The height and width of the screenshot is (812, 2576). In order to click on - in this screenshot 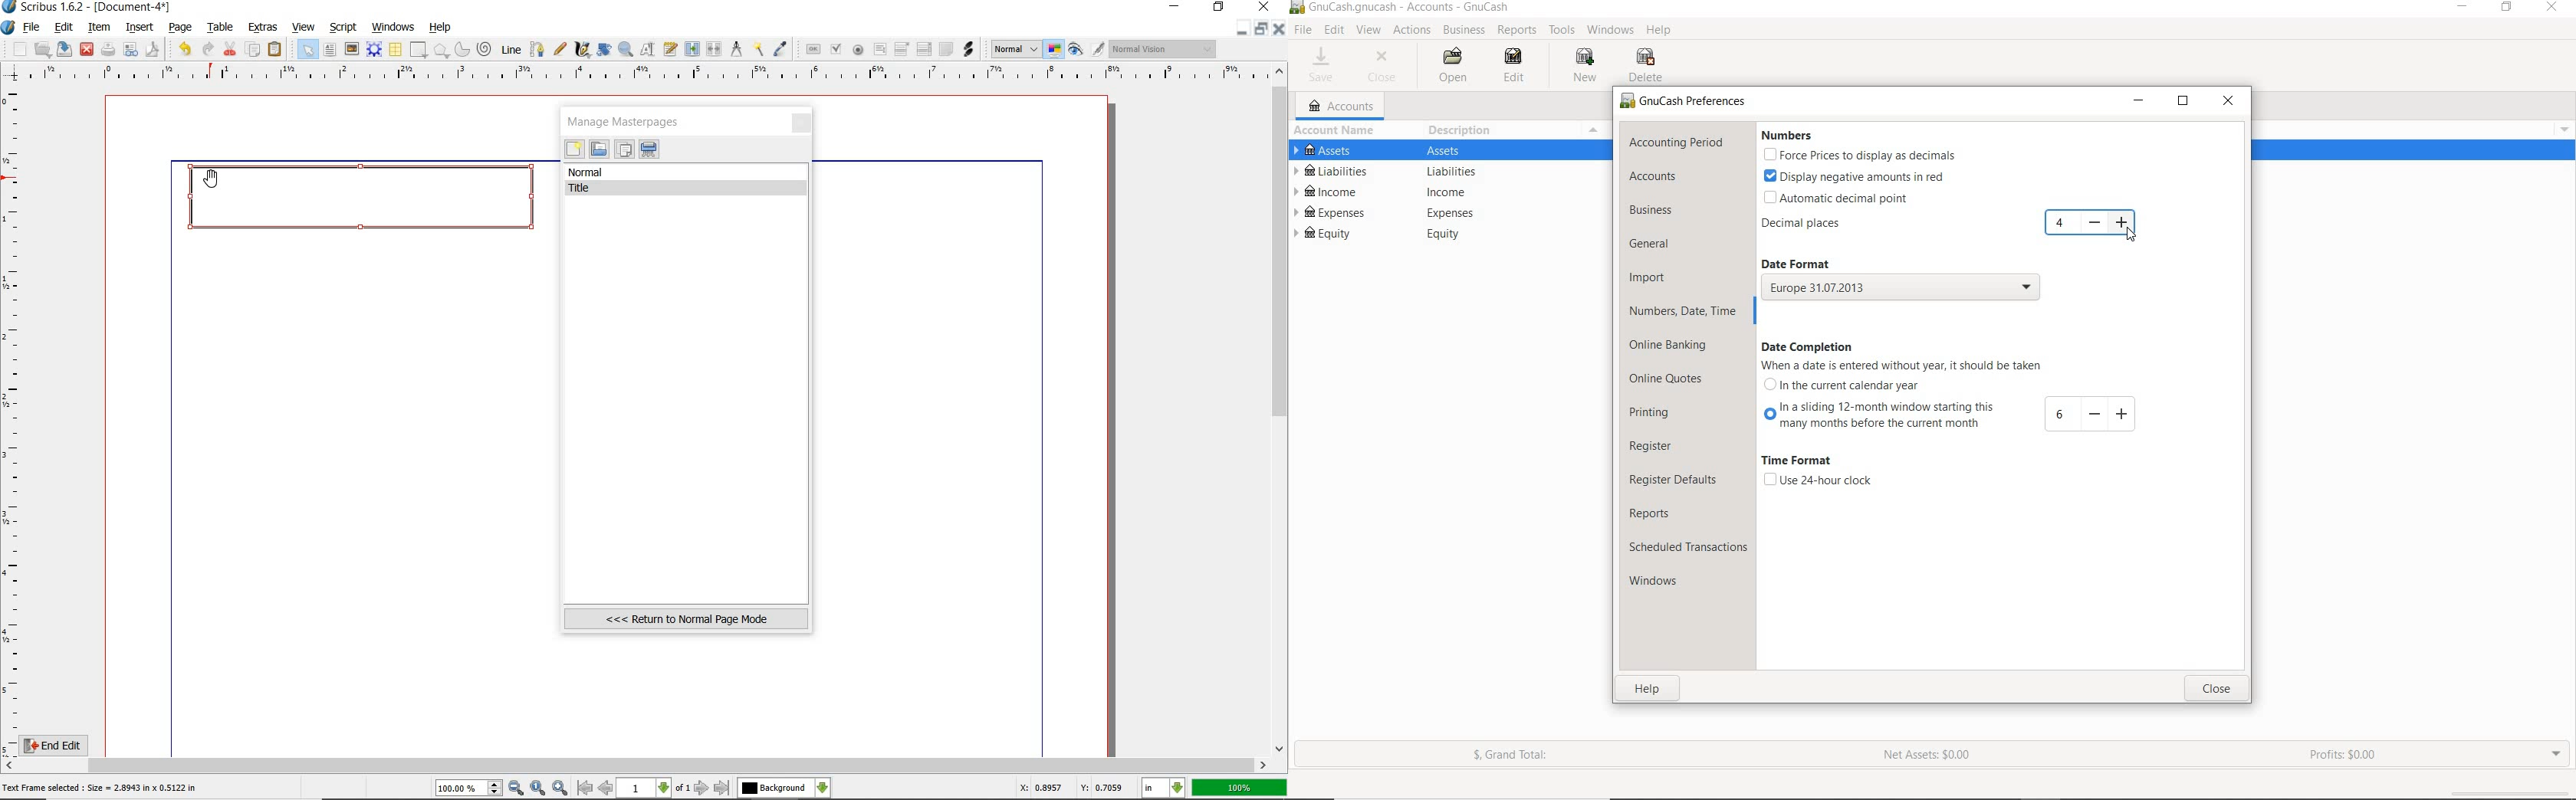, I will do `click(2093, 414)`.